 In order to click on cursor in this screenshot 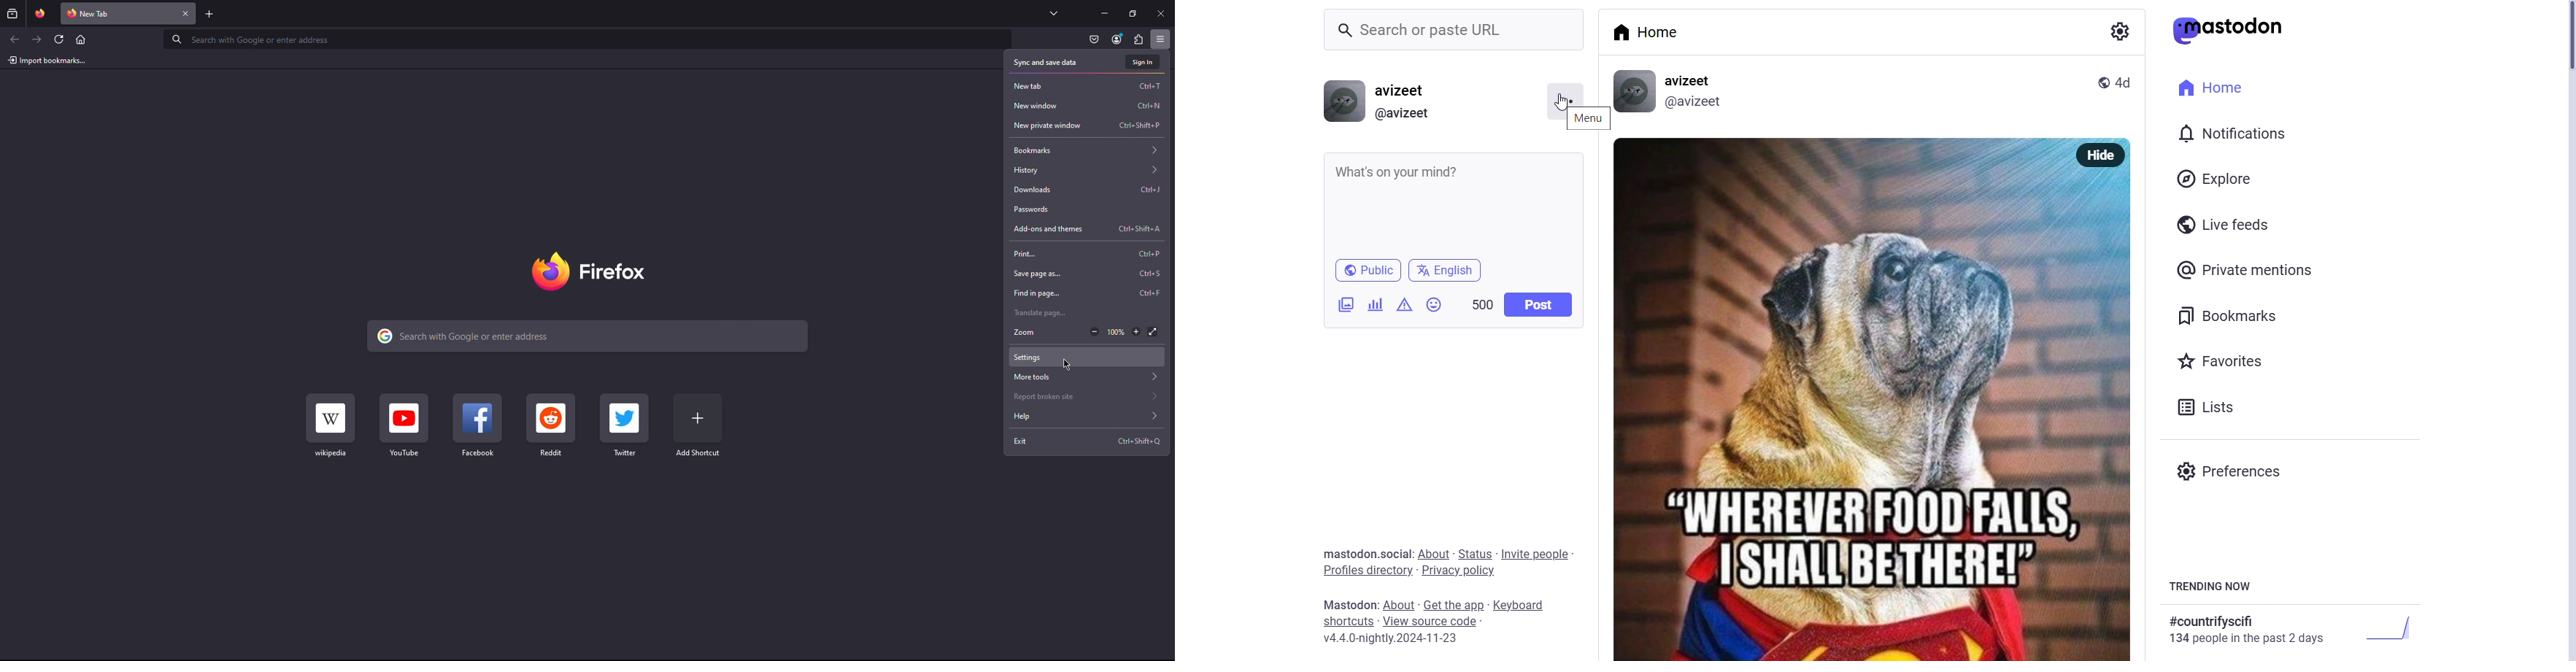, I will do `click(1557, 101)`.